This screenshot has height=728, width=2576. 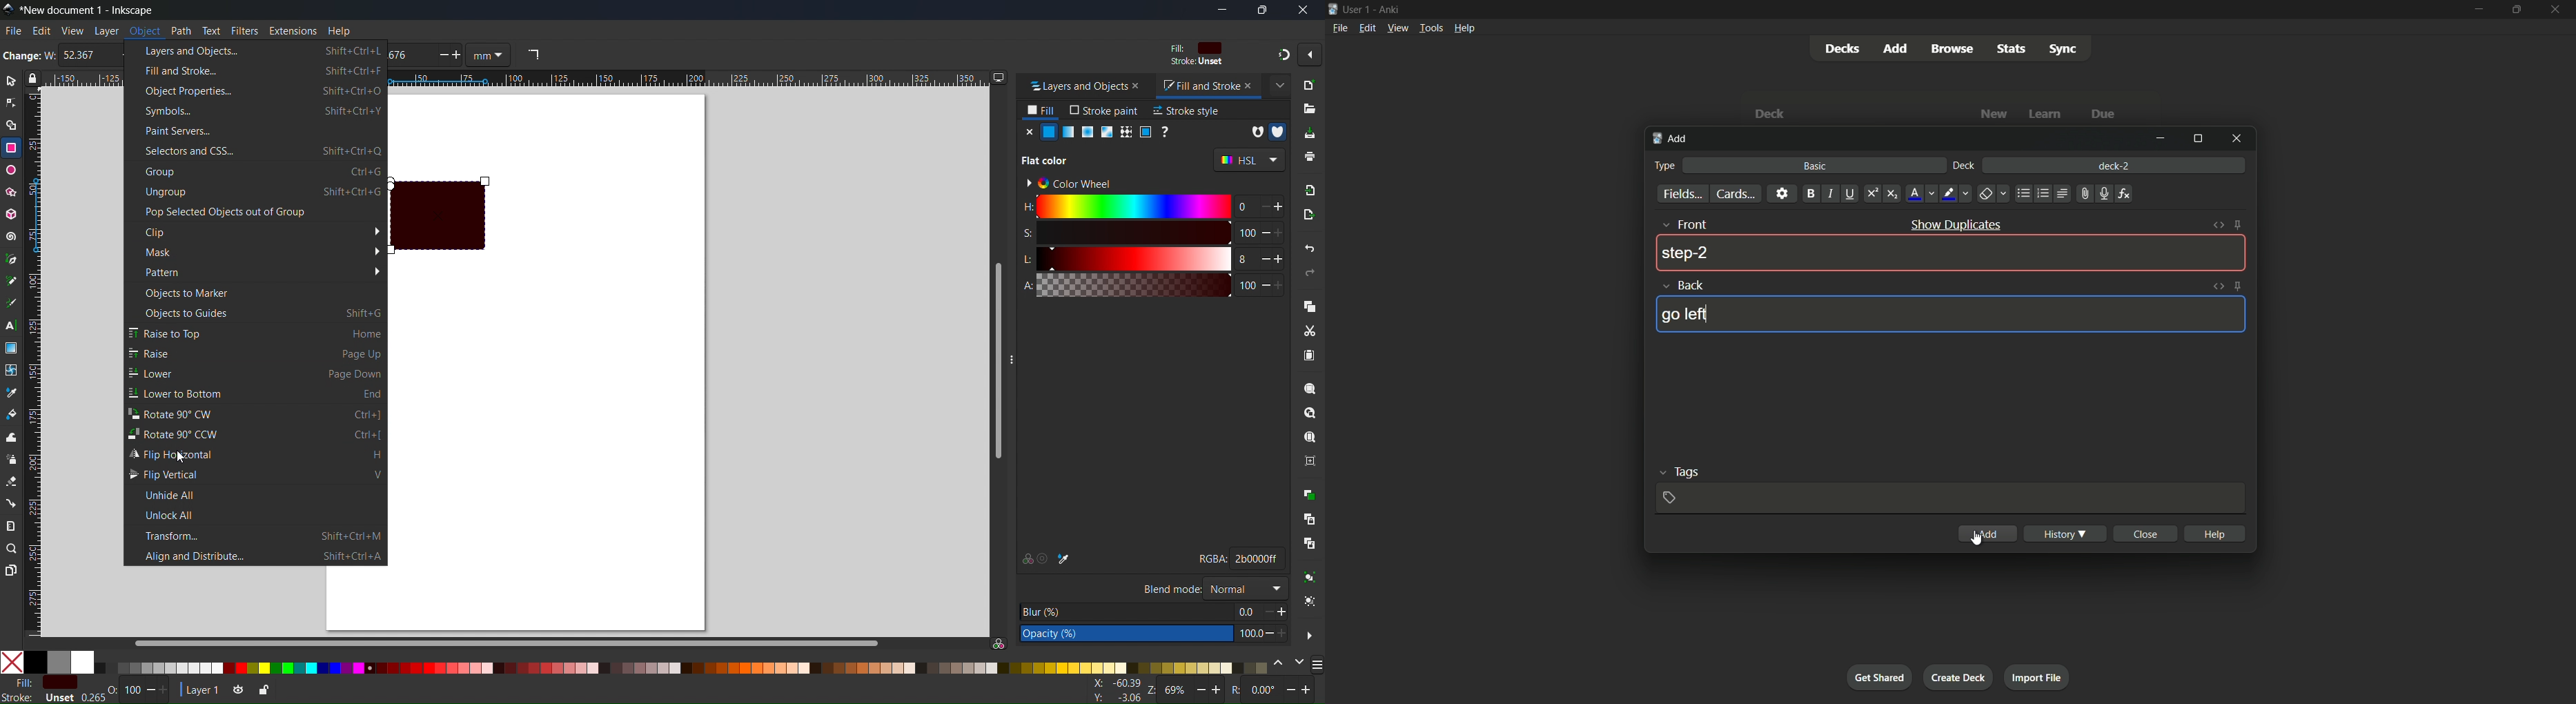 I want to click on record audio, so click(x=2103, y=194).